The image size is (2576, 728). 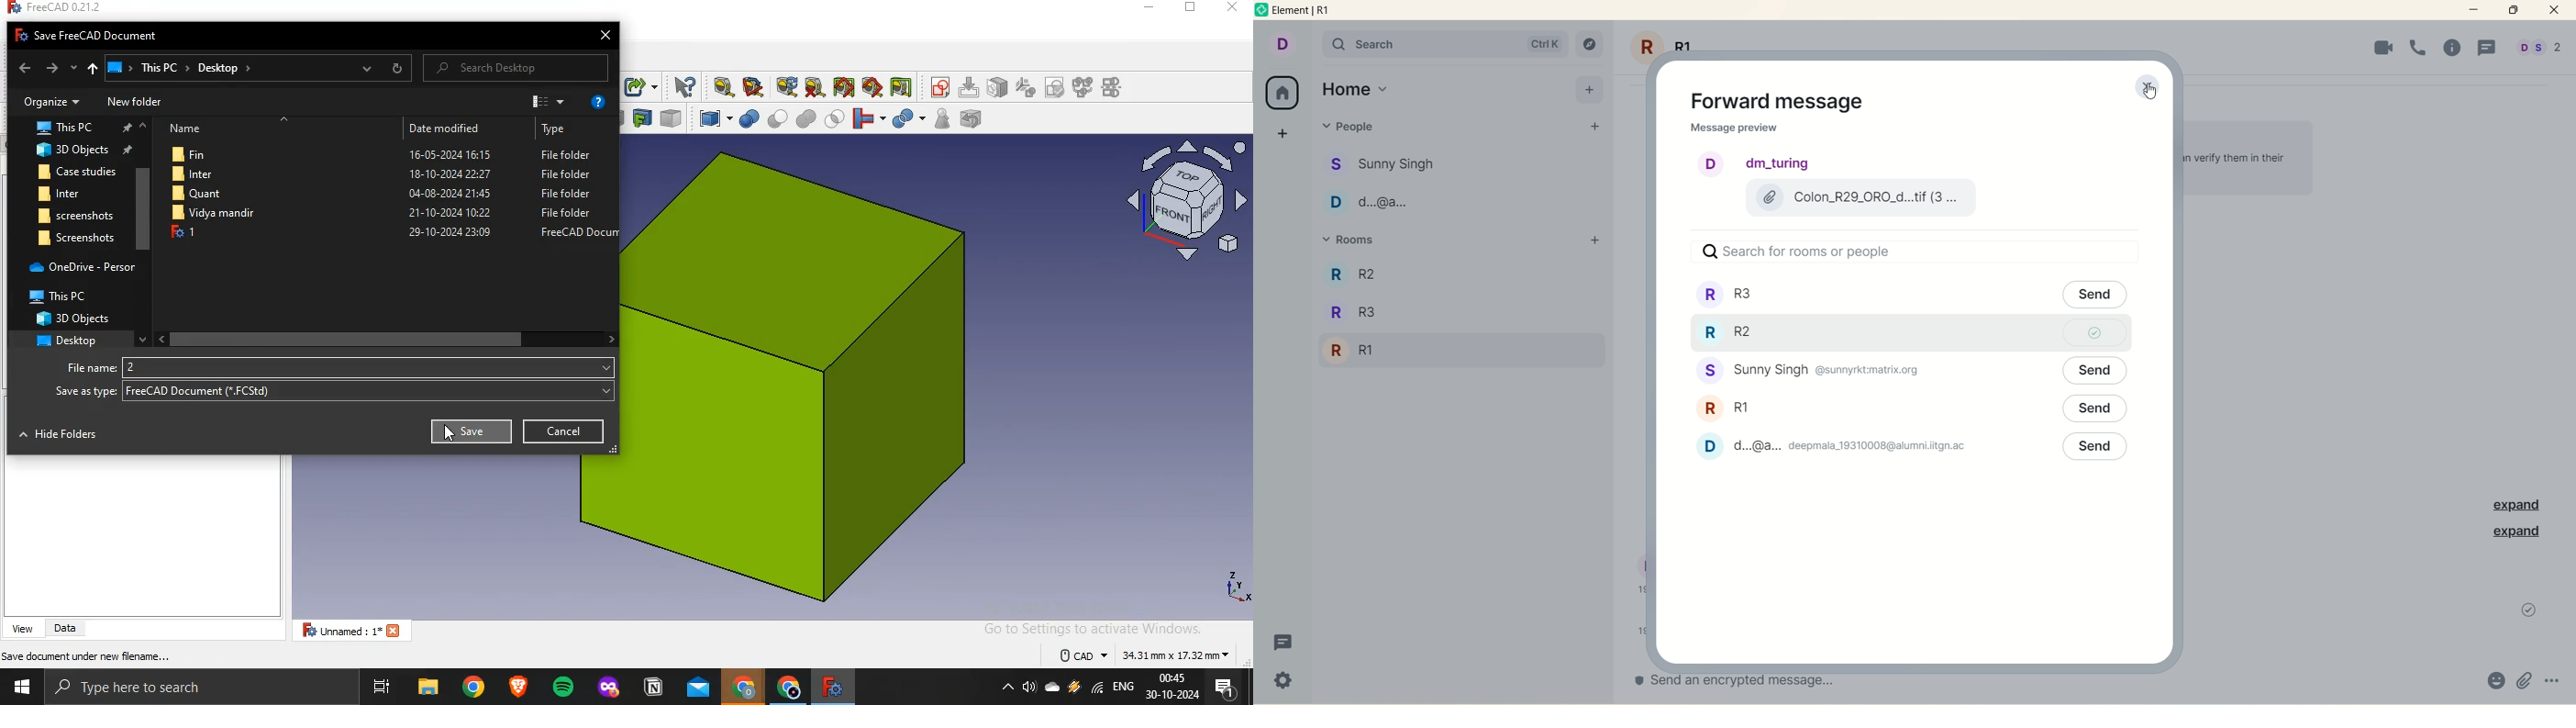 What do you see at coordinates (788, 688) in the screenshot?
I see `google chrome` at bounding box center [788, 688].